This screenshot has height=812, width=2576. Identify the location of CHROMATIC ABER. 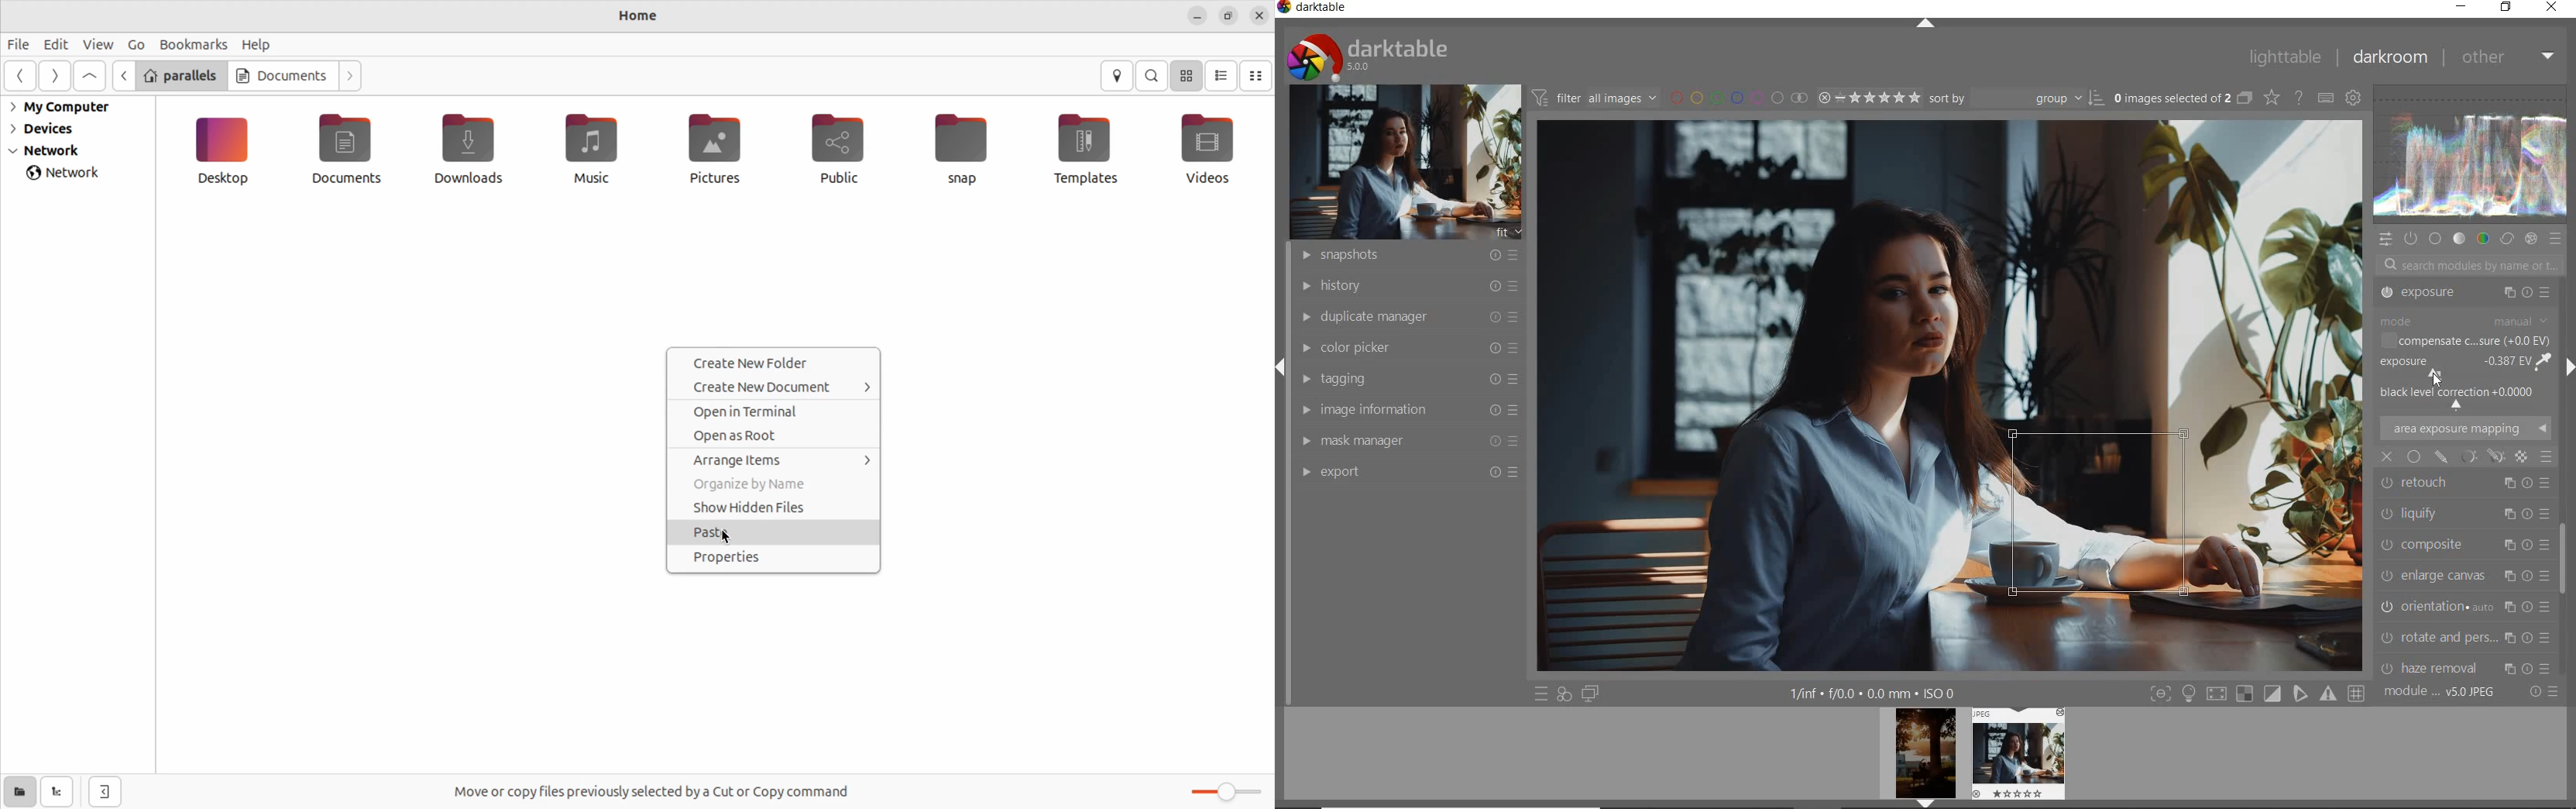
(2463, 606).